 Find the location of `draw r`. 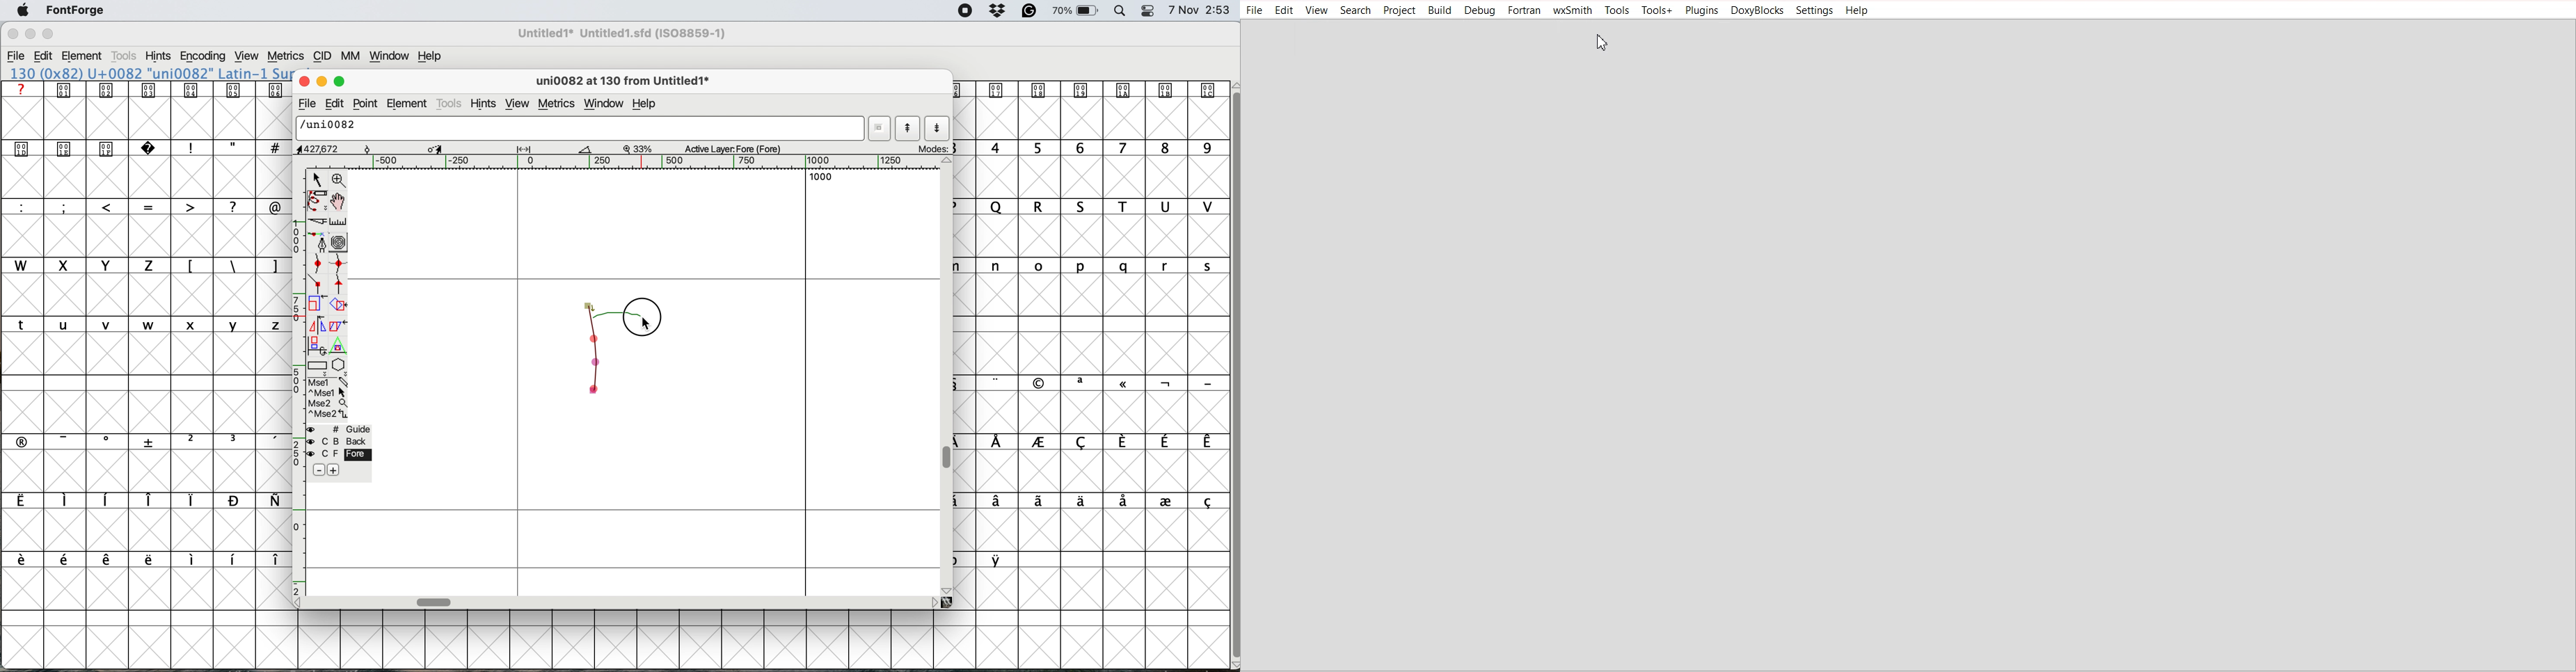

draw r is located at coordinates (605, 313).